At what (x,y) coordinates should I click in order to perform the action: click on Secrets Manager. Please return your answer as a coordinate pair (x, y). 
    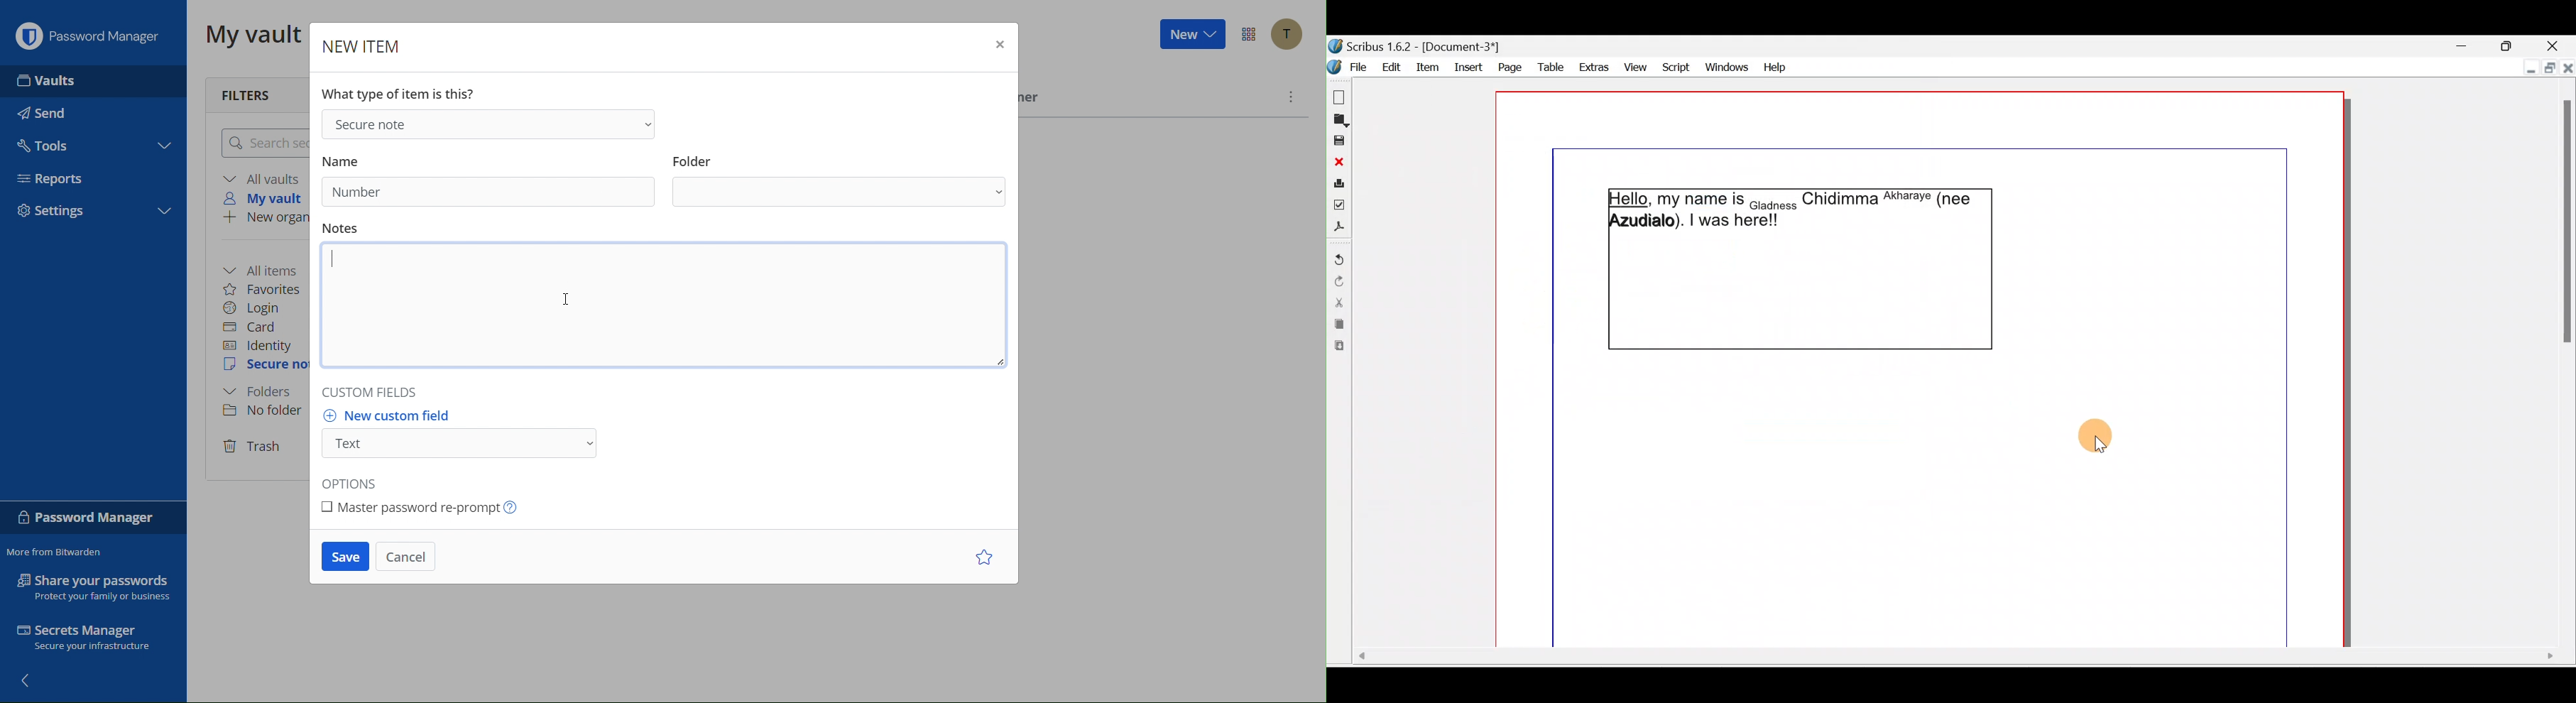
    Looking at the image, I should click on (96, 638).